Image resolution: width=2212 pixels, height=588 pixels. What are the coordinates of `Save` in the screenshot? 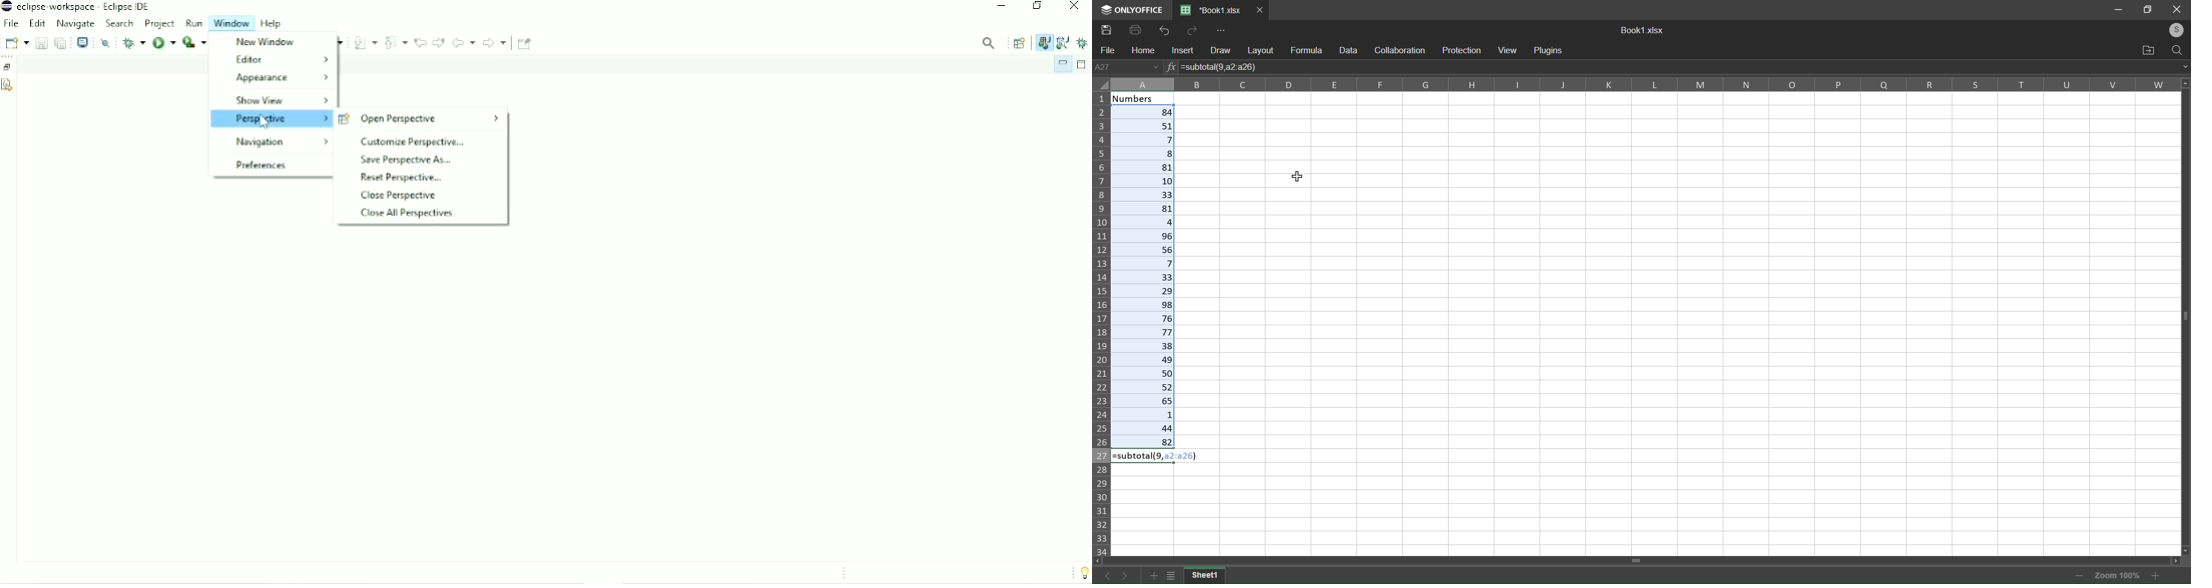 It's located at (1107, 29).